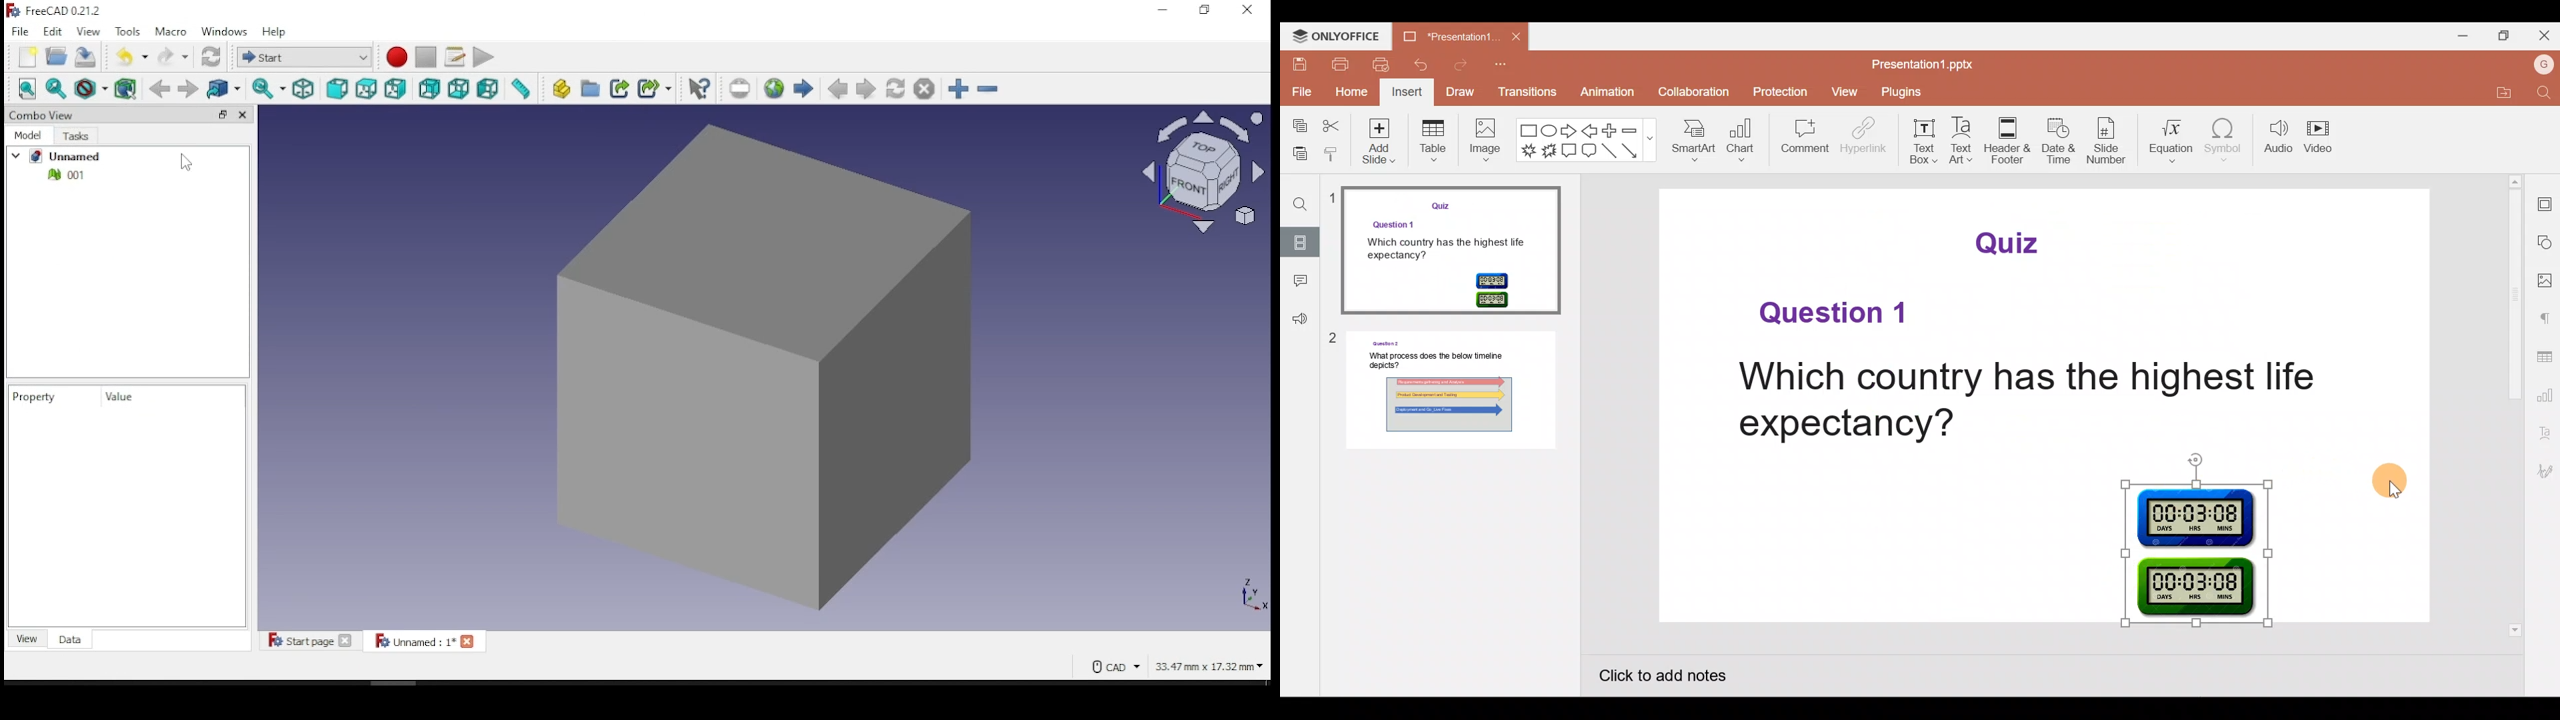  I want to click on Animation, so click(1601, 91).